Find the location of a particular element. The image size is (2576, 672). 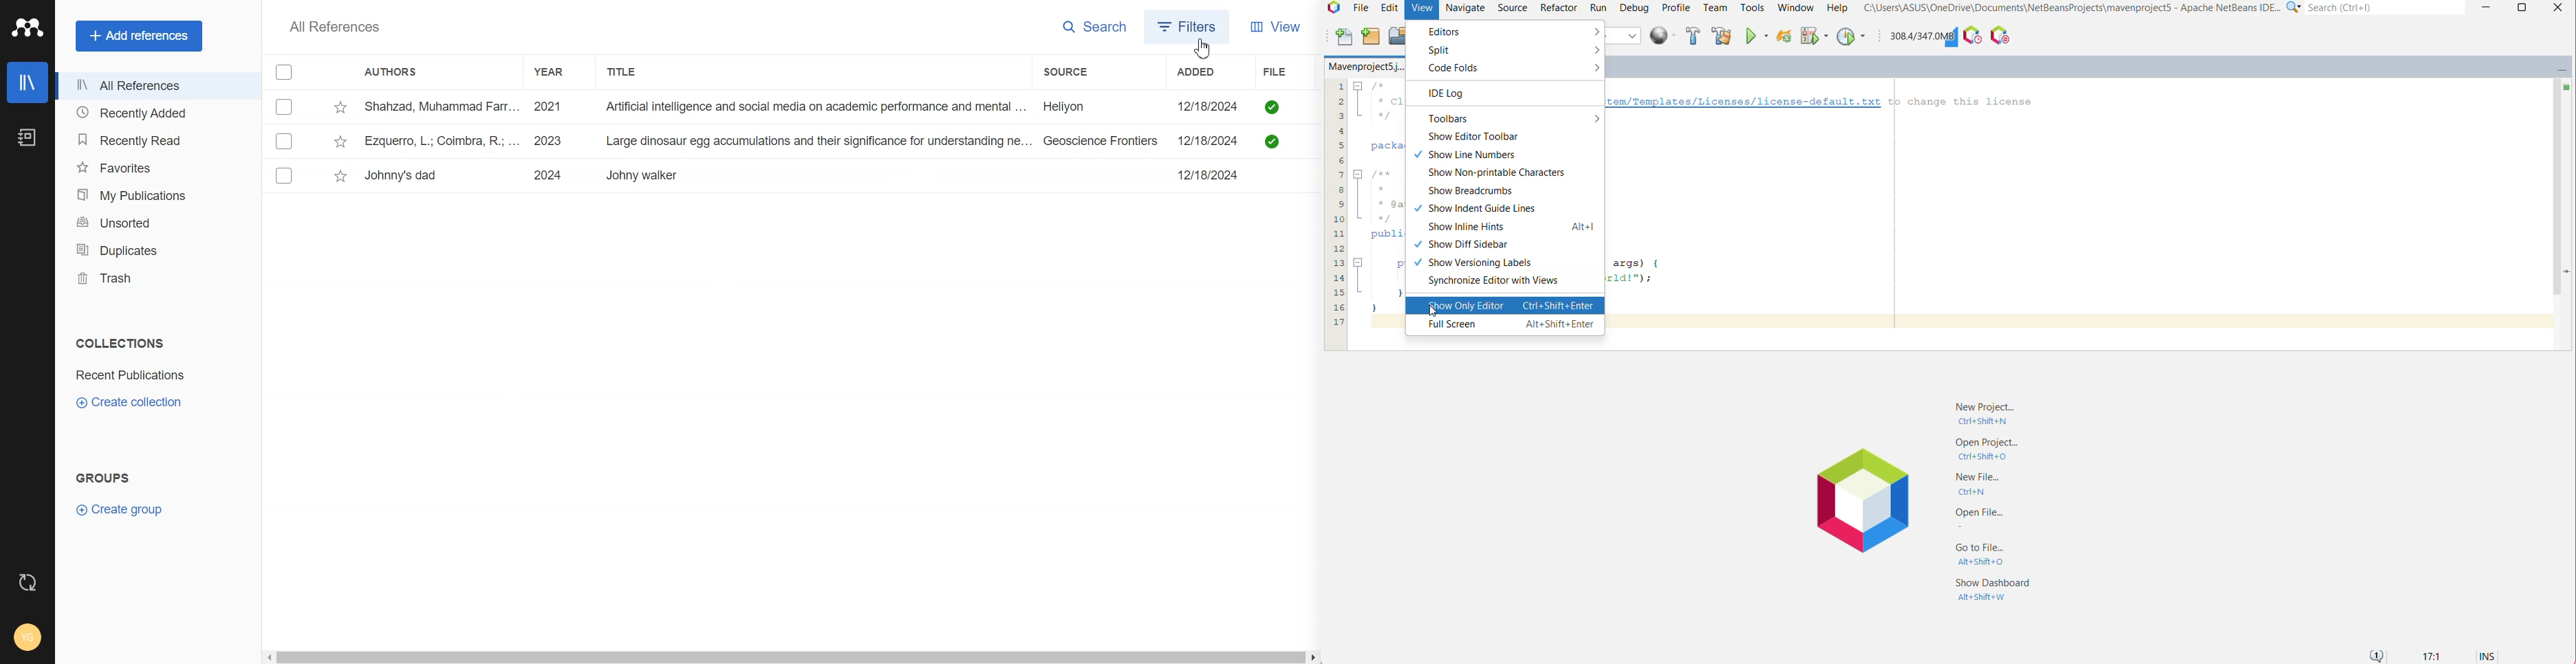

My Publication is located at coordinates (154, 195).